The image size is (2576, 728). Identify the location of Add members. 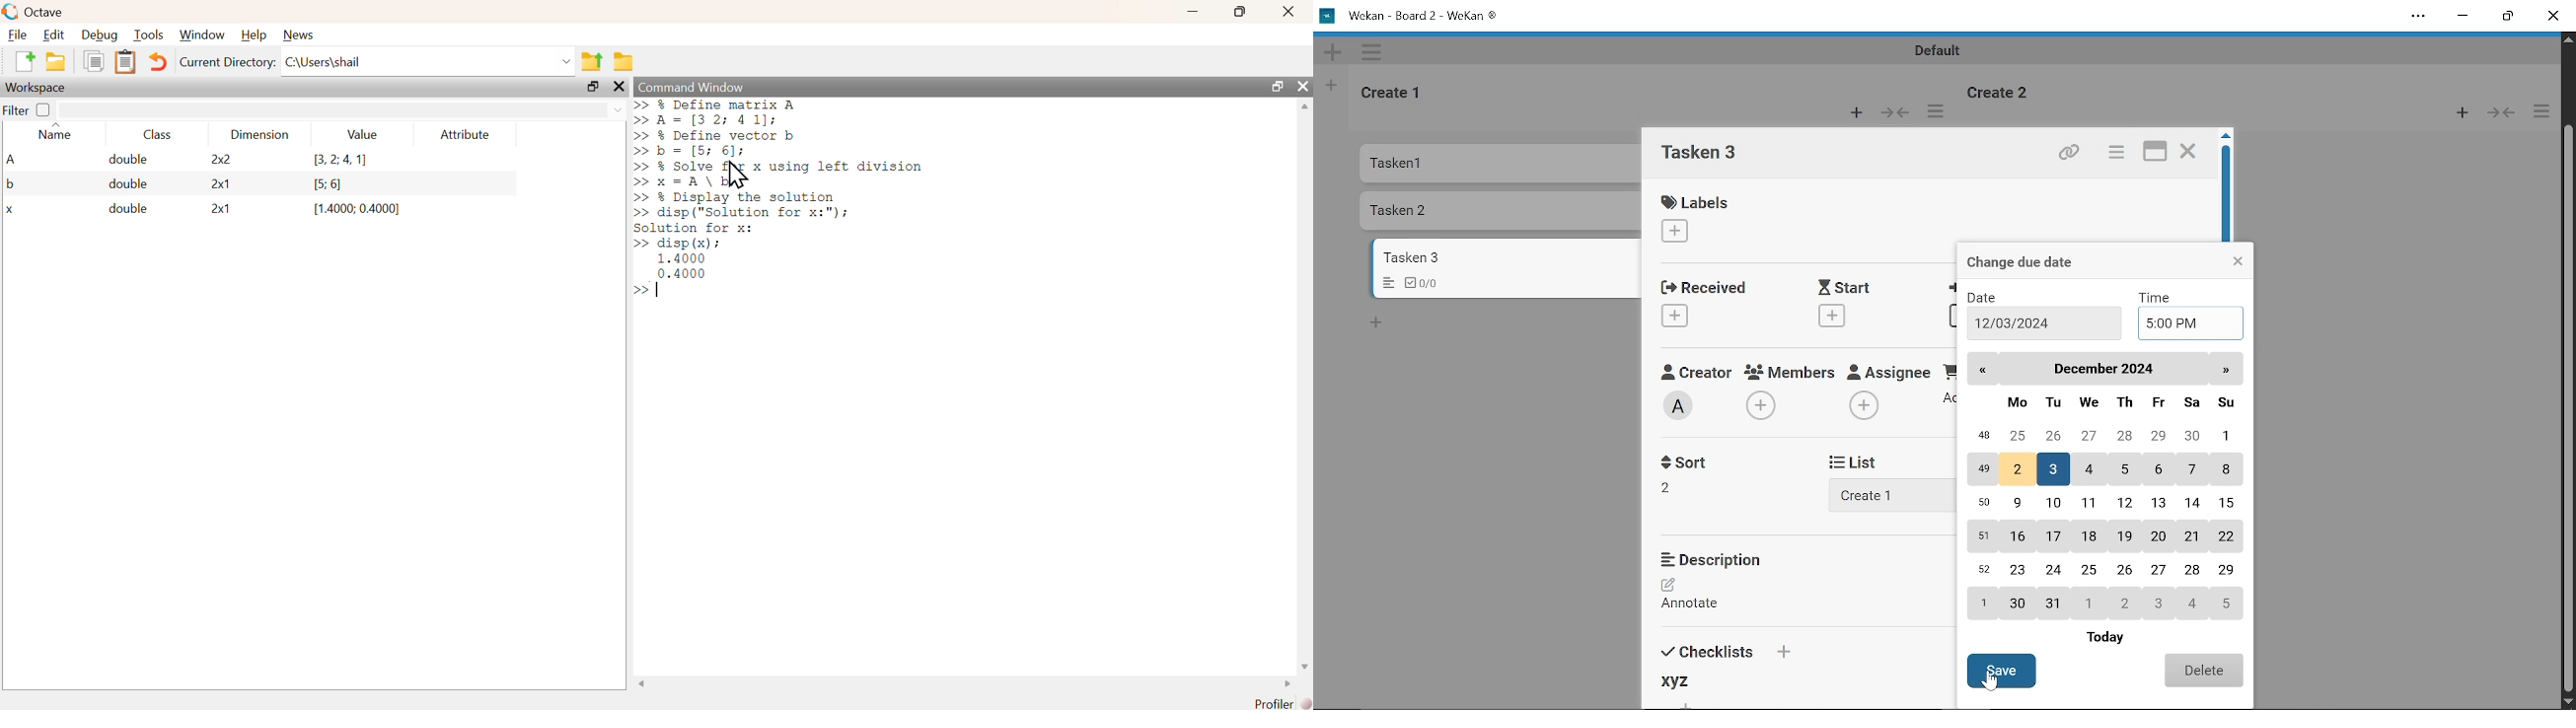
(1763, 406).